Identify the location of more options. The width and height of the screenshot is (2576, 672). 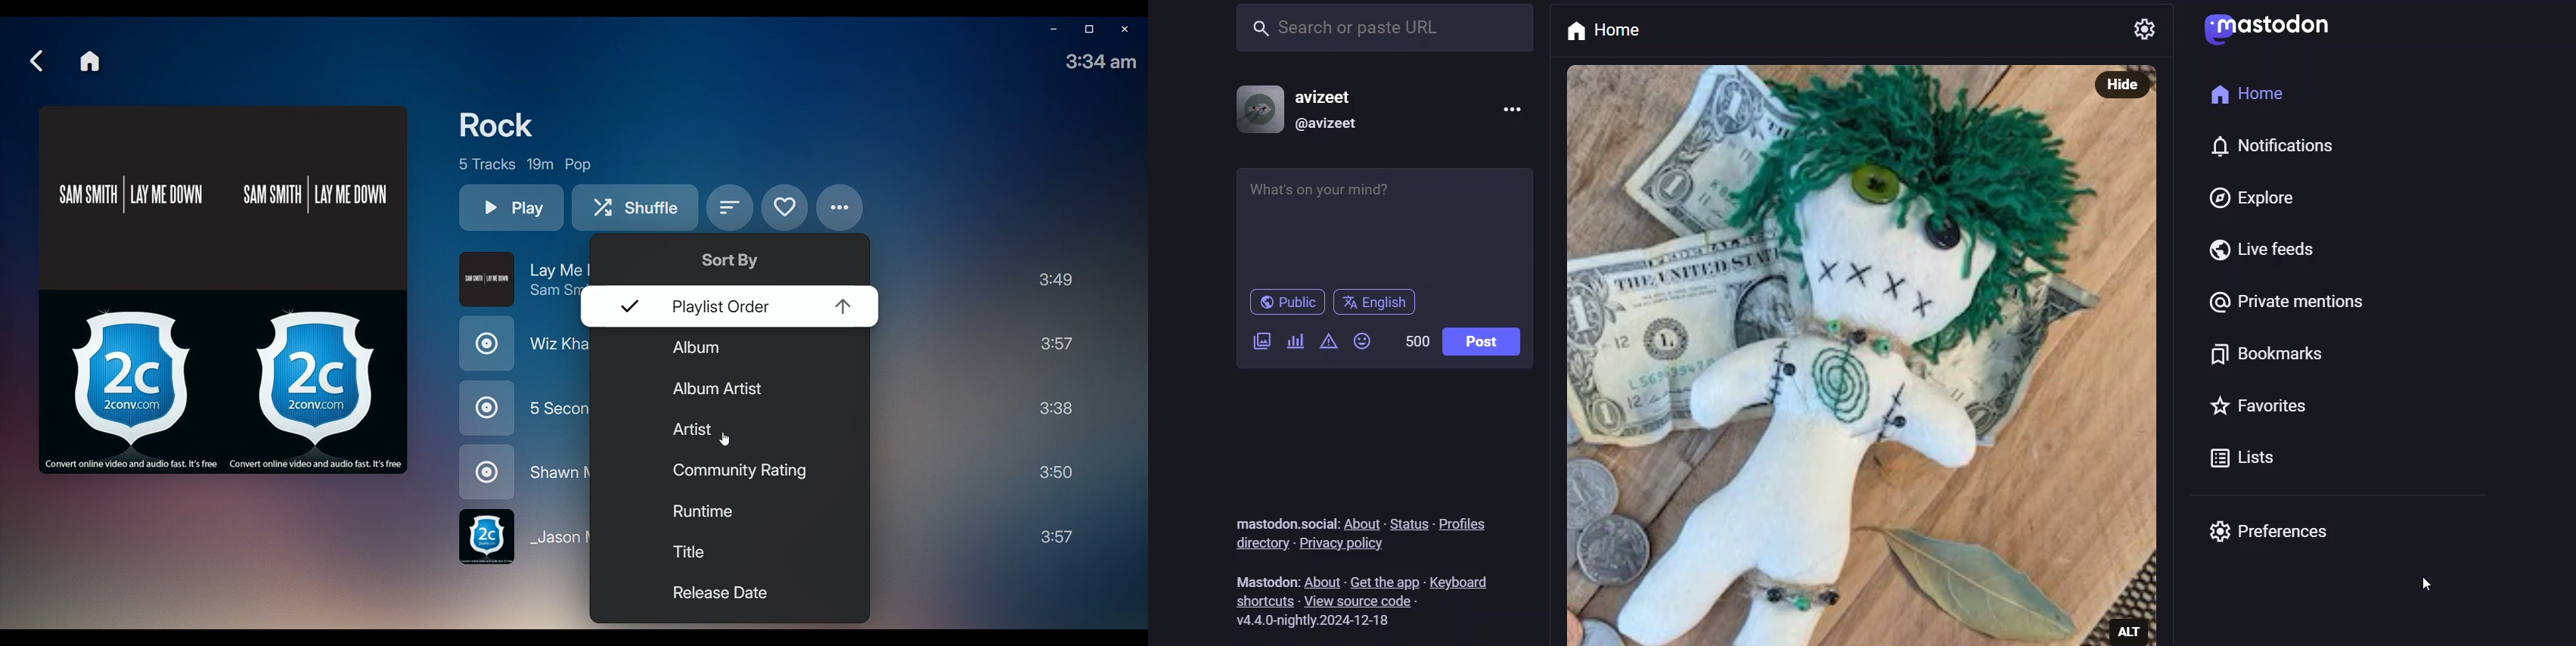
(1513, 109).